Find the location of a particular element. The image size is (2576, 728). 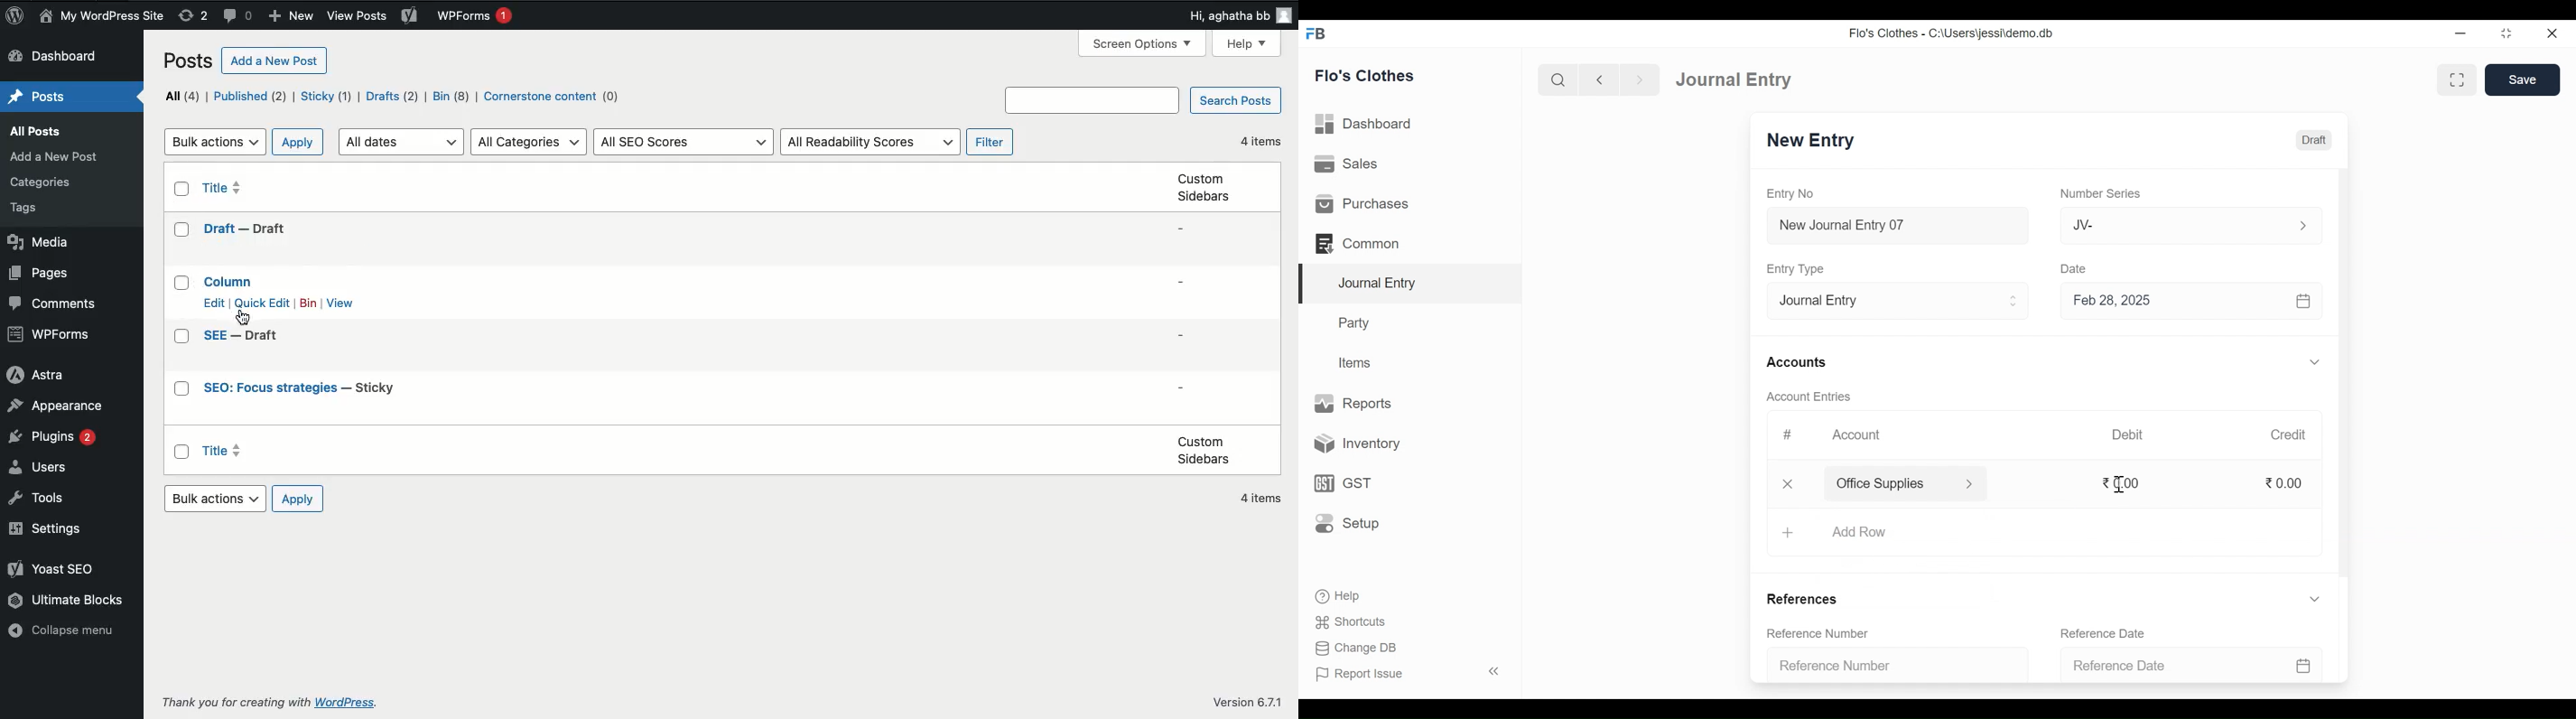

All dates is located at coordinates (404, 141).